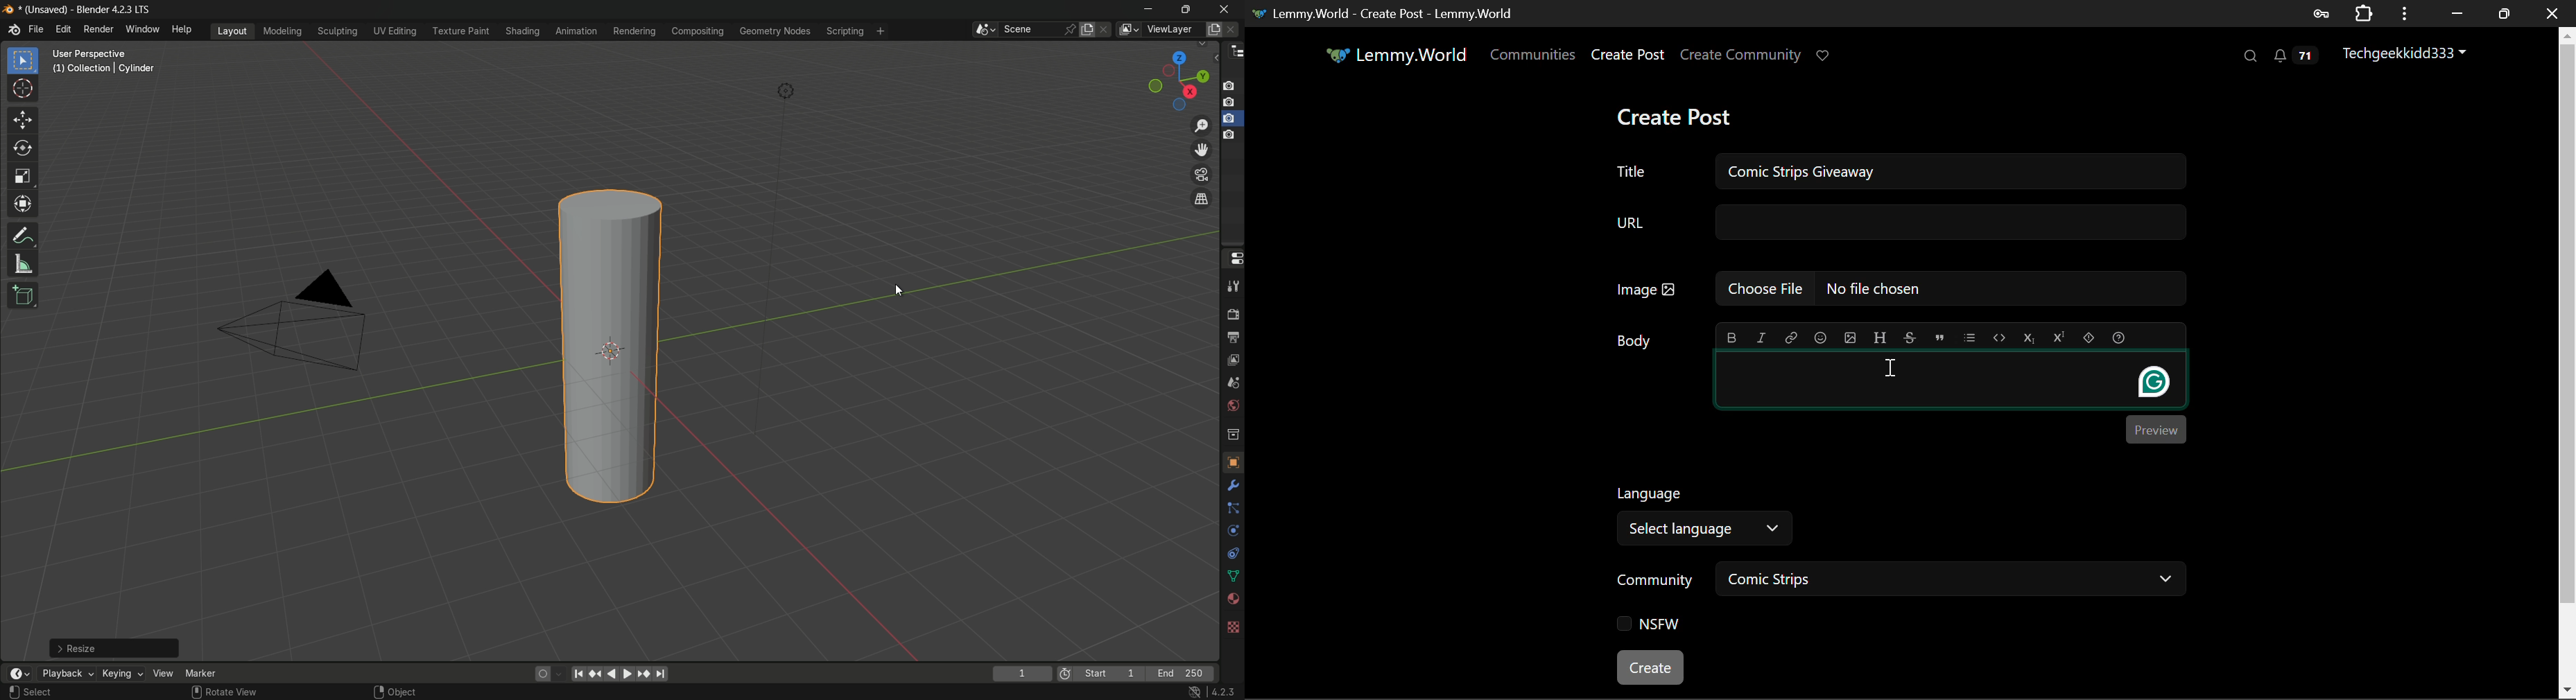 The image size is (2576, 700). Describe the element at coordinates (1107, 30) in the screenshot. I see `delete scene` at that location.